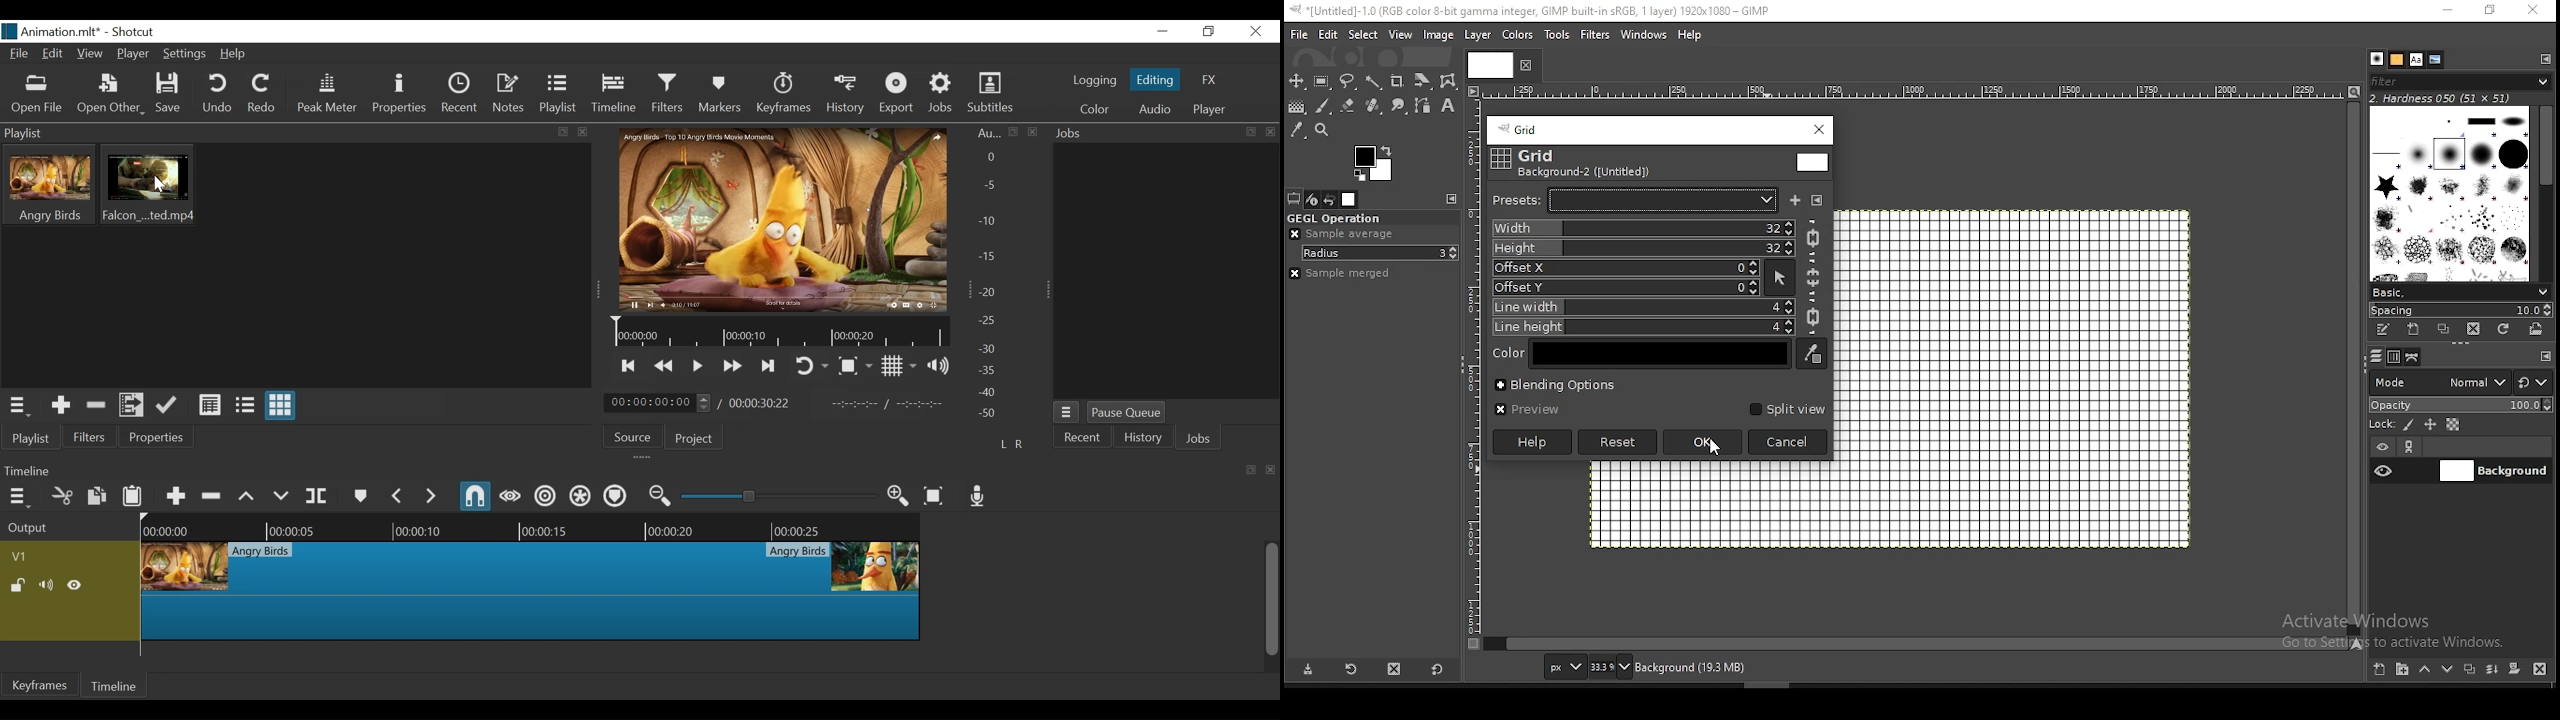 This screenshot has width=2576, height=728. What do you see at coordinates (1821, 129) in the screenshot?
I see `close window` at bounding box center [1821, 129].